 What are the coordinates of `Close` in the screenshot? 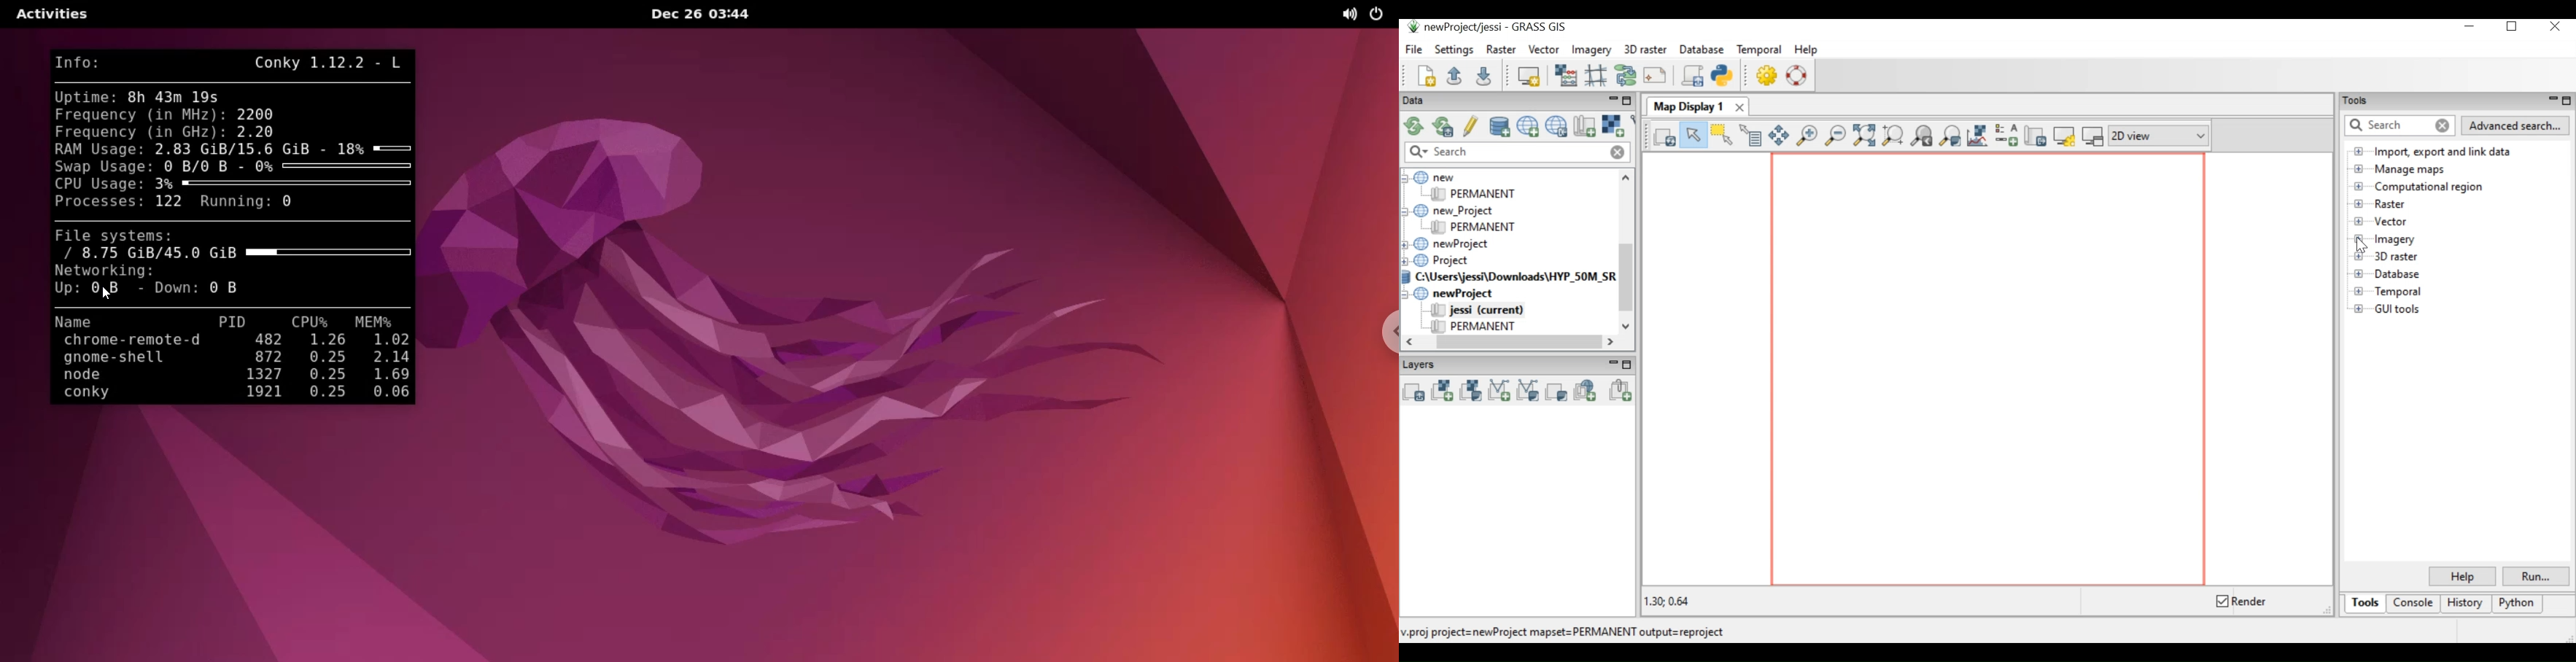 It's located at (2555, 28).